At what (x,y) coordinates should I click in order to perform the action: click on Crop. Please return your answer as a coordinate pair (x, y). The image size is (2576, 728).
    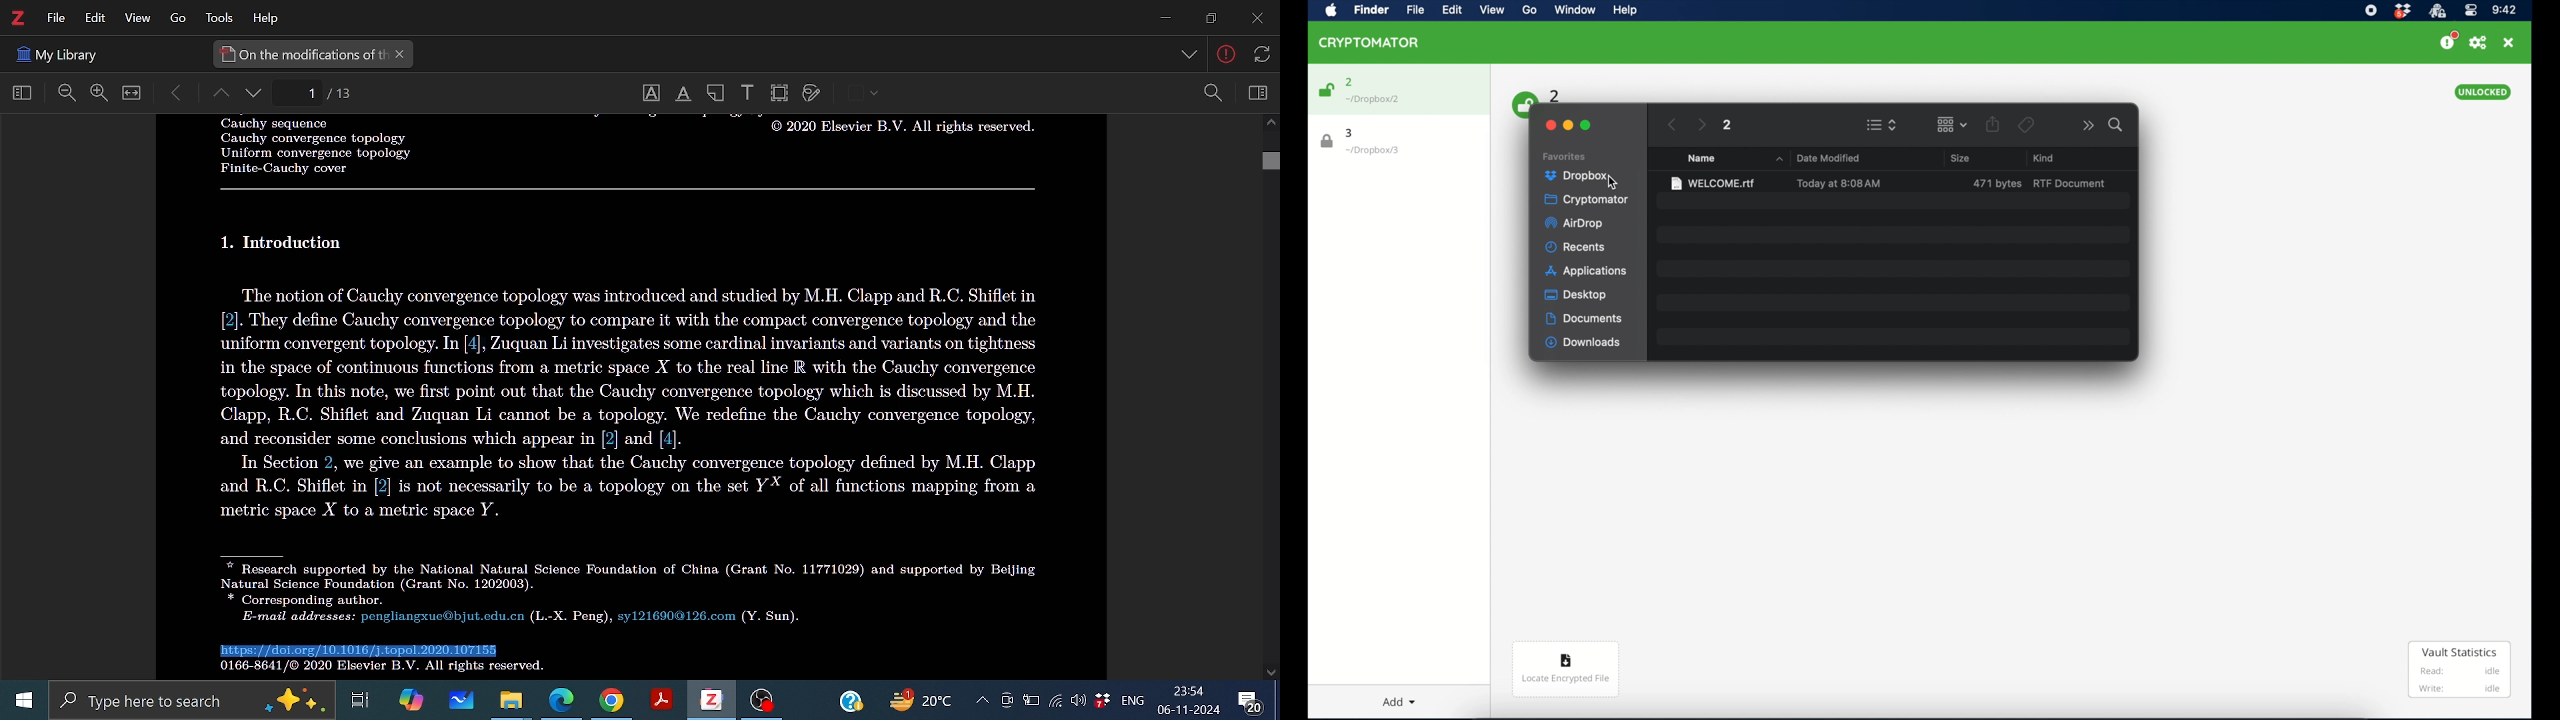
    Looking at the image, I should click on (780, 93).